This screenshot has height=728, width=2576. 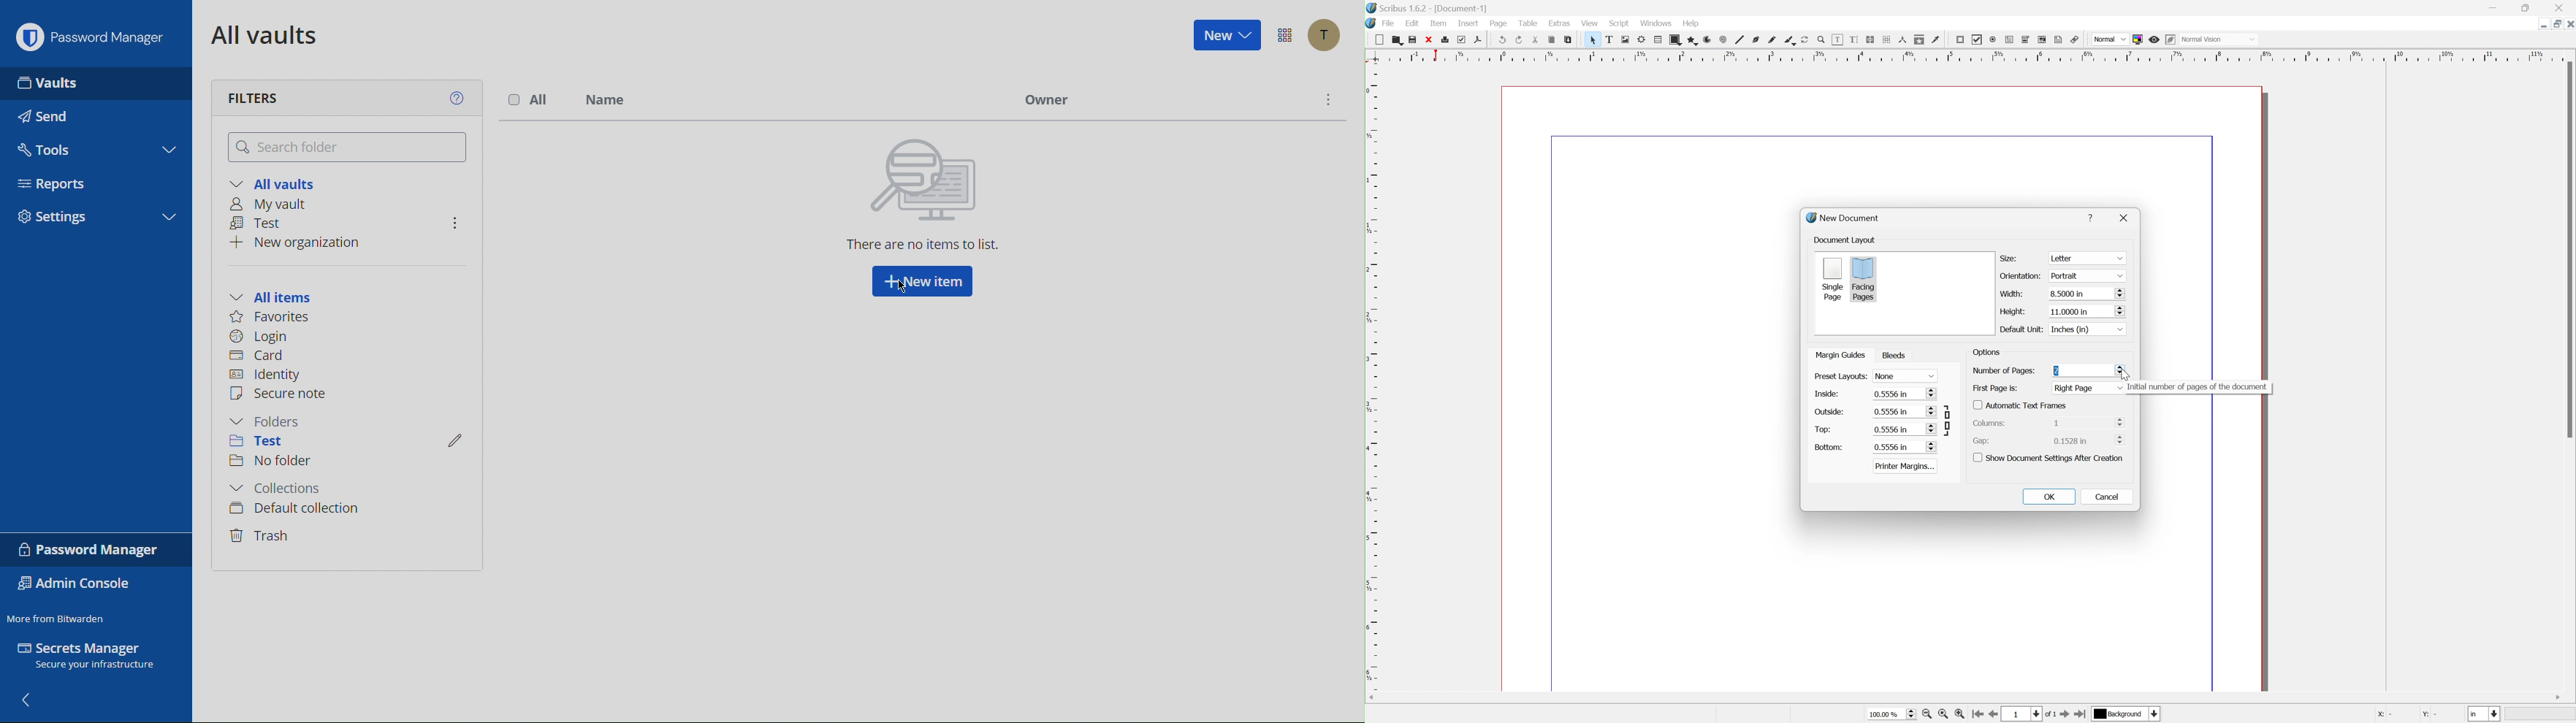 I want to click on Scroll bar, so click(x=1978, y=696).